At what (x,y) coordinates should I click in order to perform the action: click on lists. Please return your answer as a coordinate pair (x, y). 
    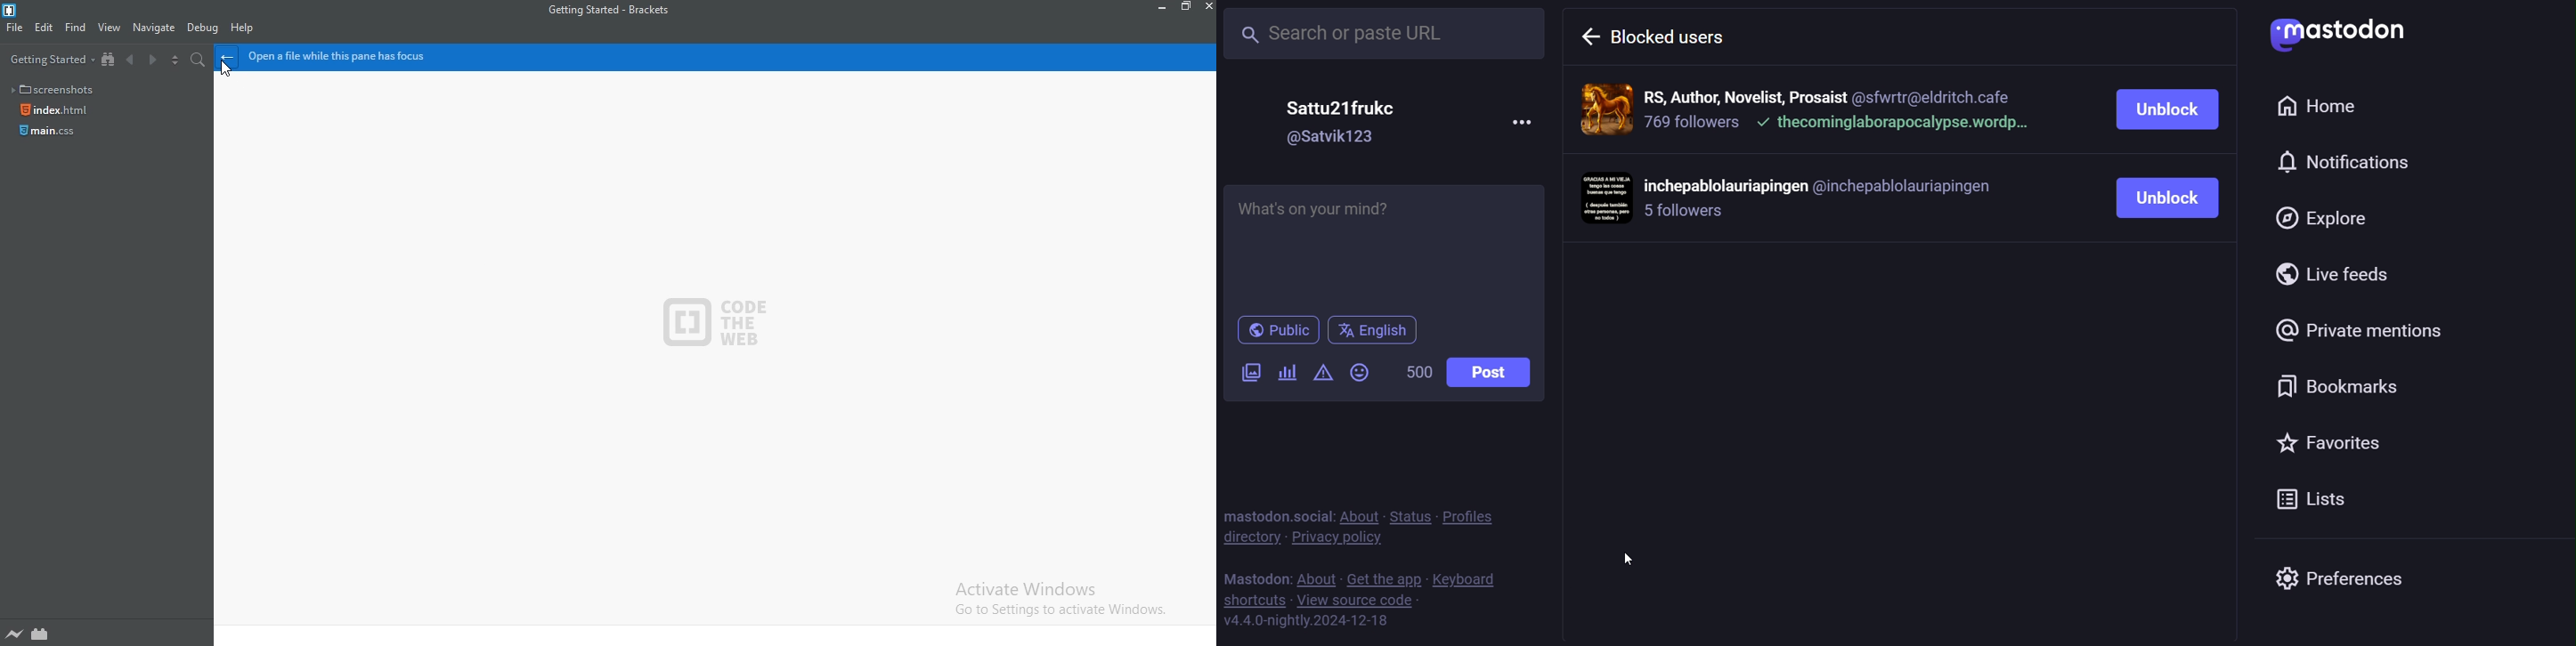
    Looking at the image, I should click on (2329, 497).